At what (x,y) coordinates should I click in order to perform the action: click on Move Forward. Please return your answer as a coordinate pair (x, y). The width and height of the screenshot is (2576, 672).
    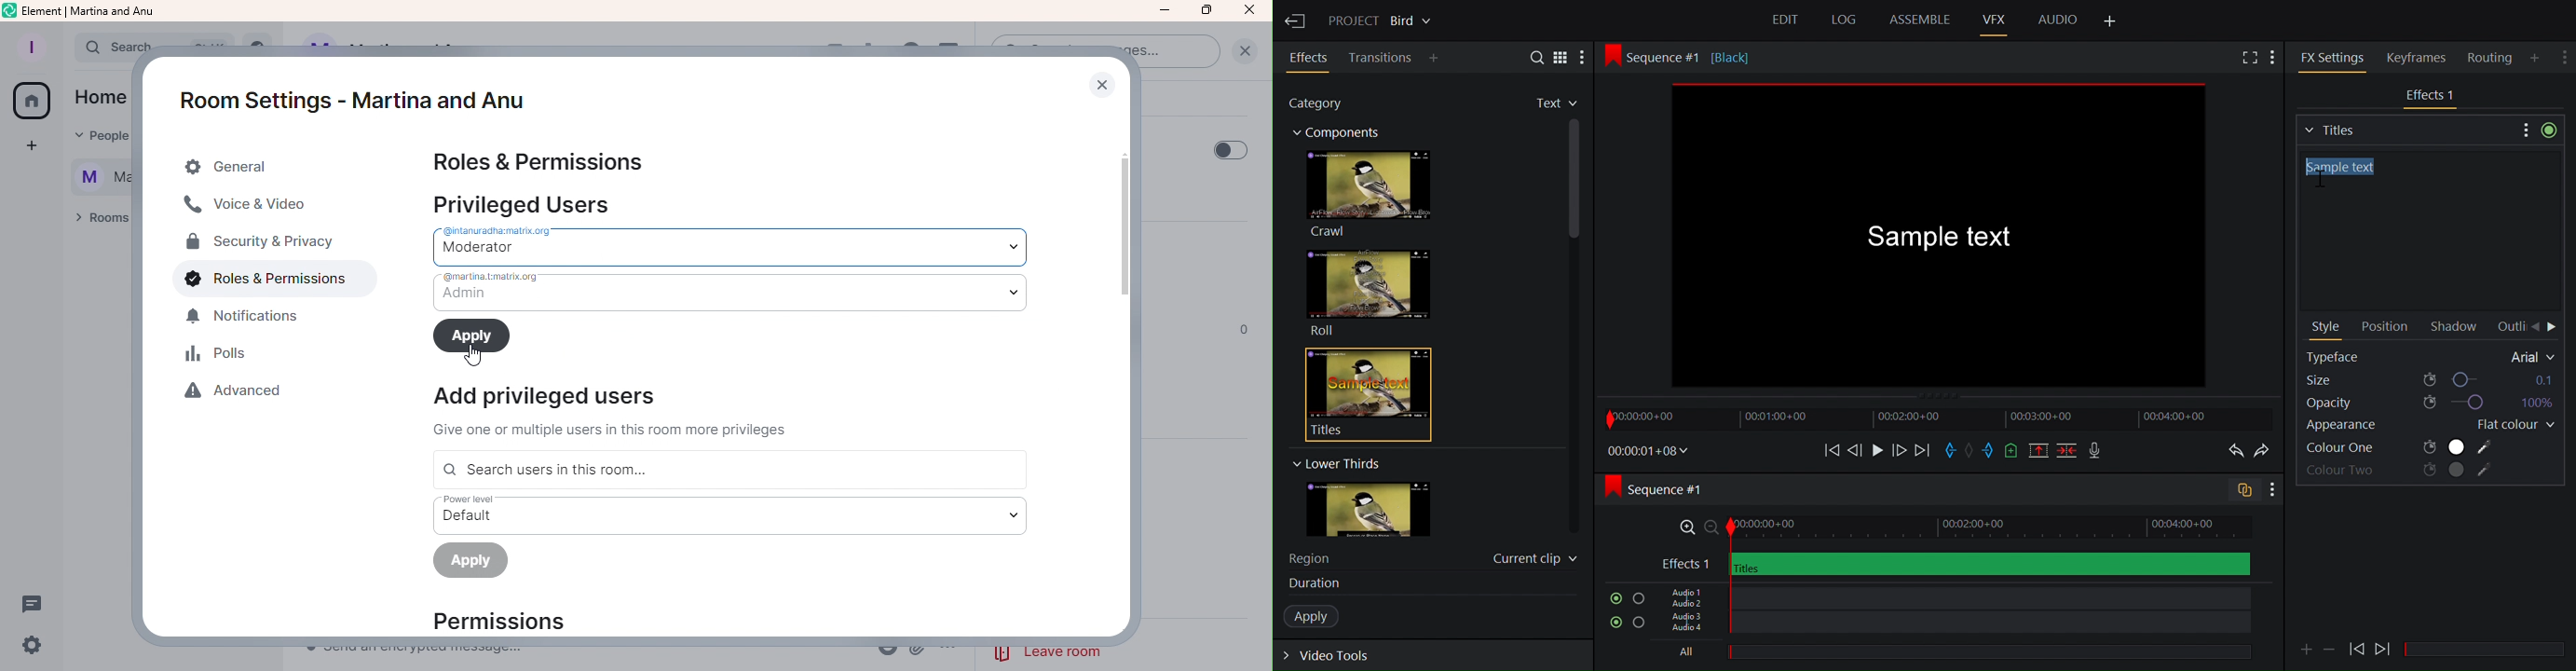
    Looking at the image, I should click on (2553, 328).